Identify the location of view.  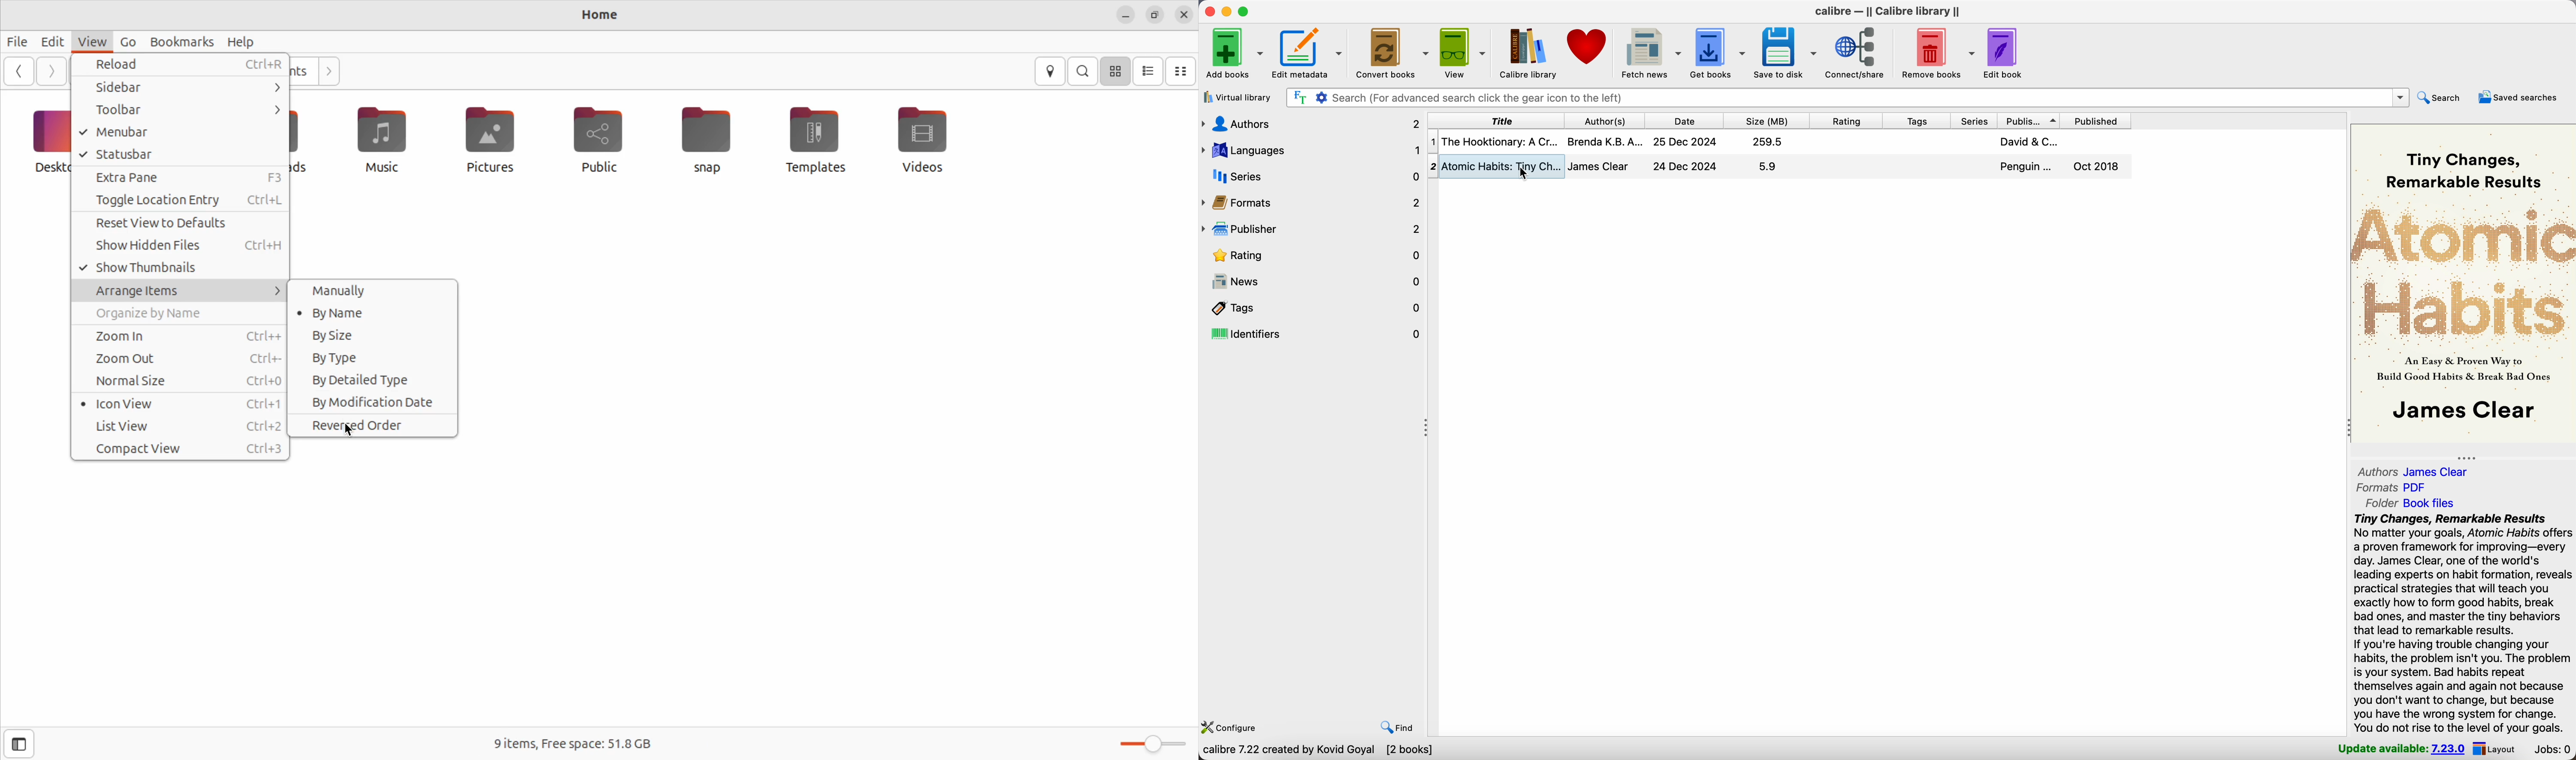
(1464, 53).